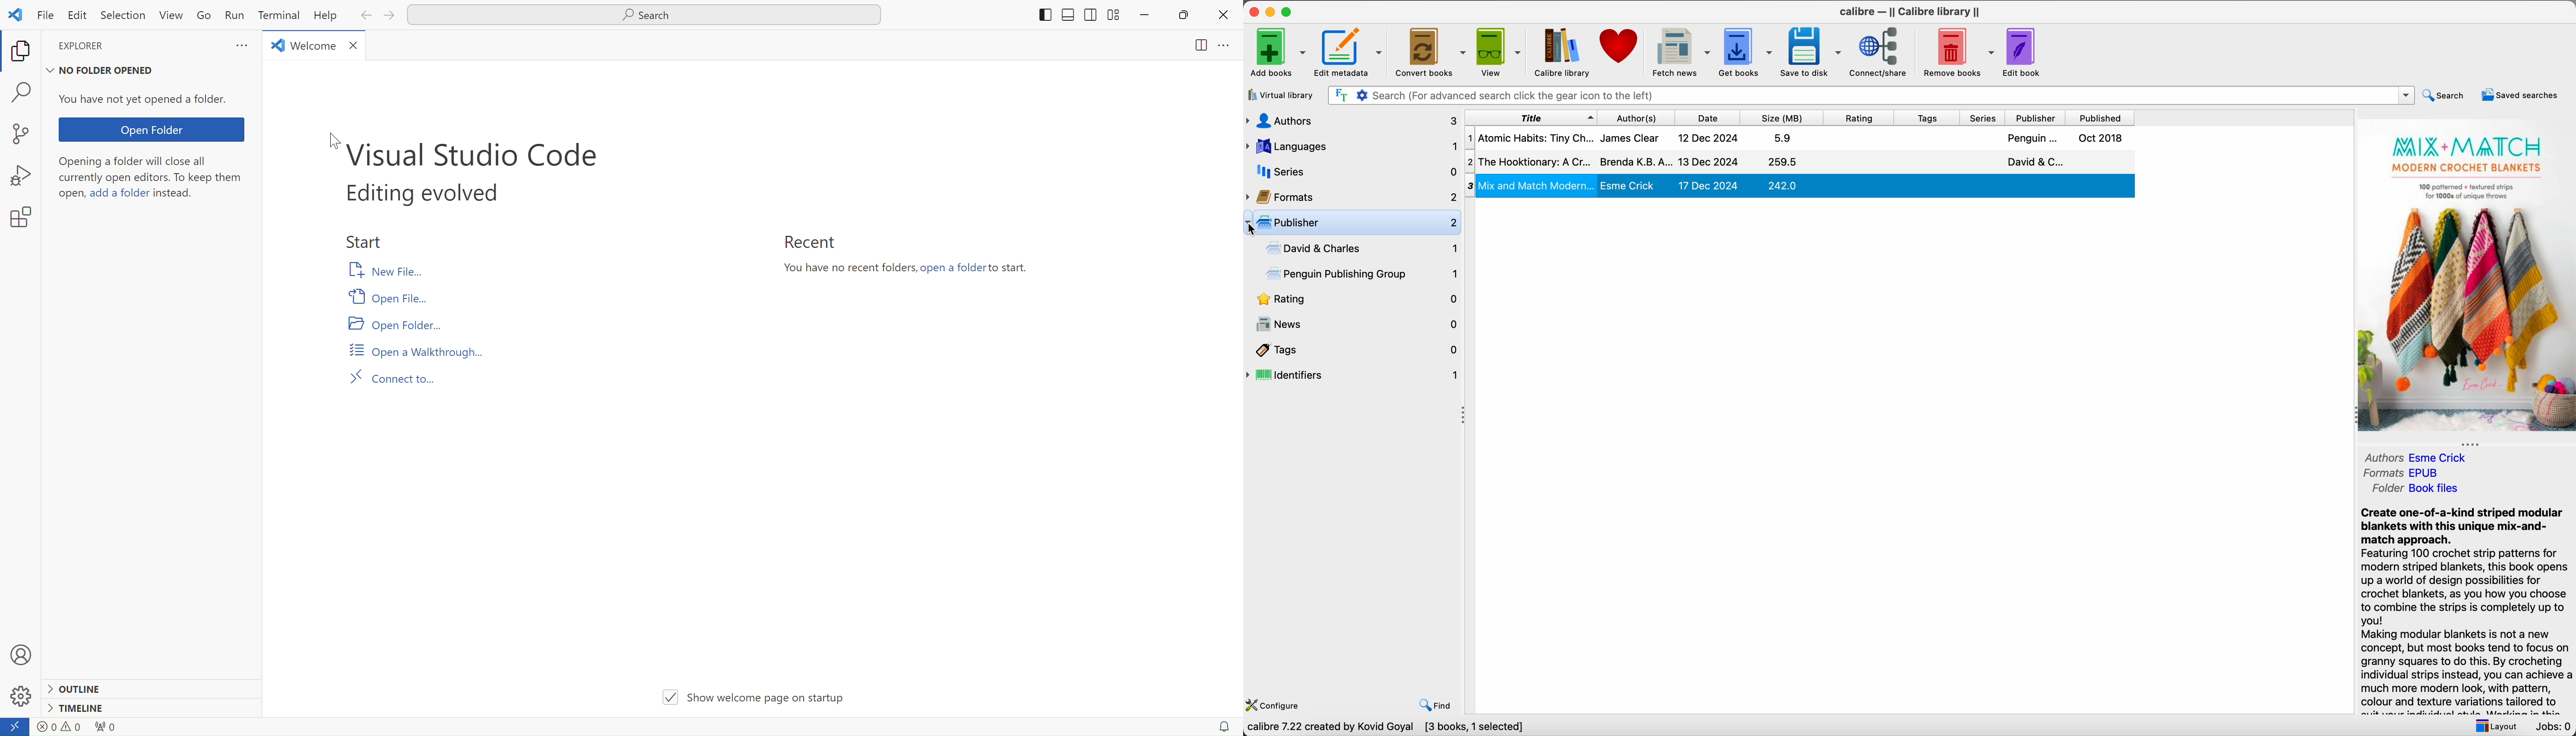 The height and width of the screenshot is (756, 2576). Describe the element at coordinates (366, 239) in the screenshot. I see `start` at that location.